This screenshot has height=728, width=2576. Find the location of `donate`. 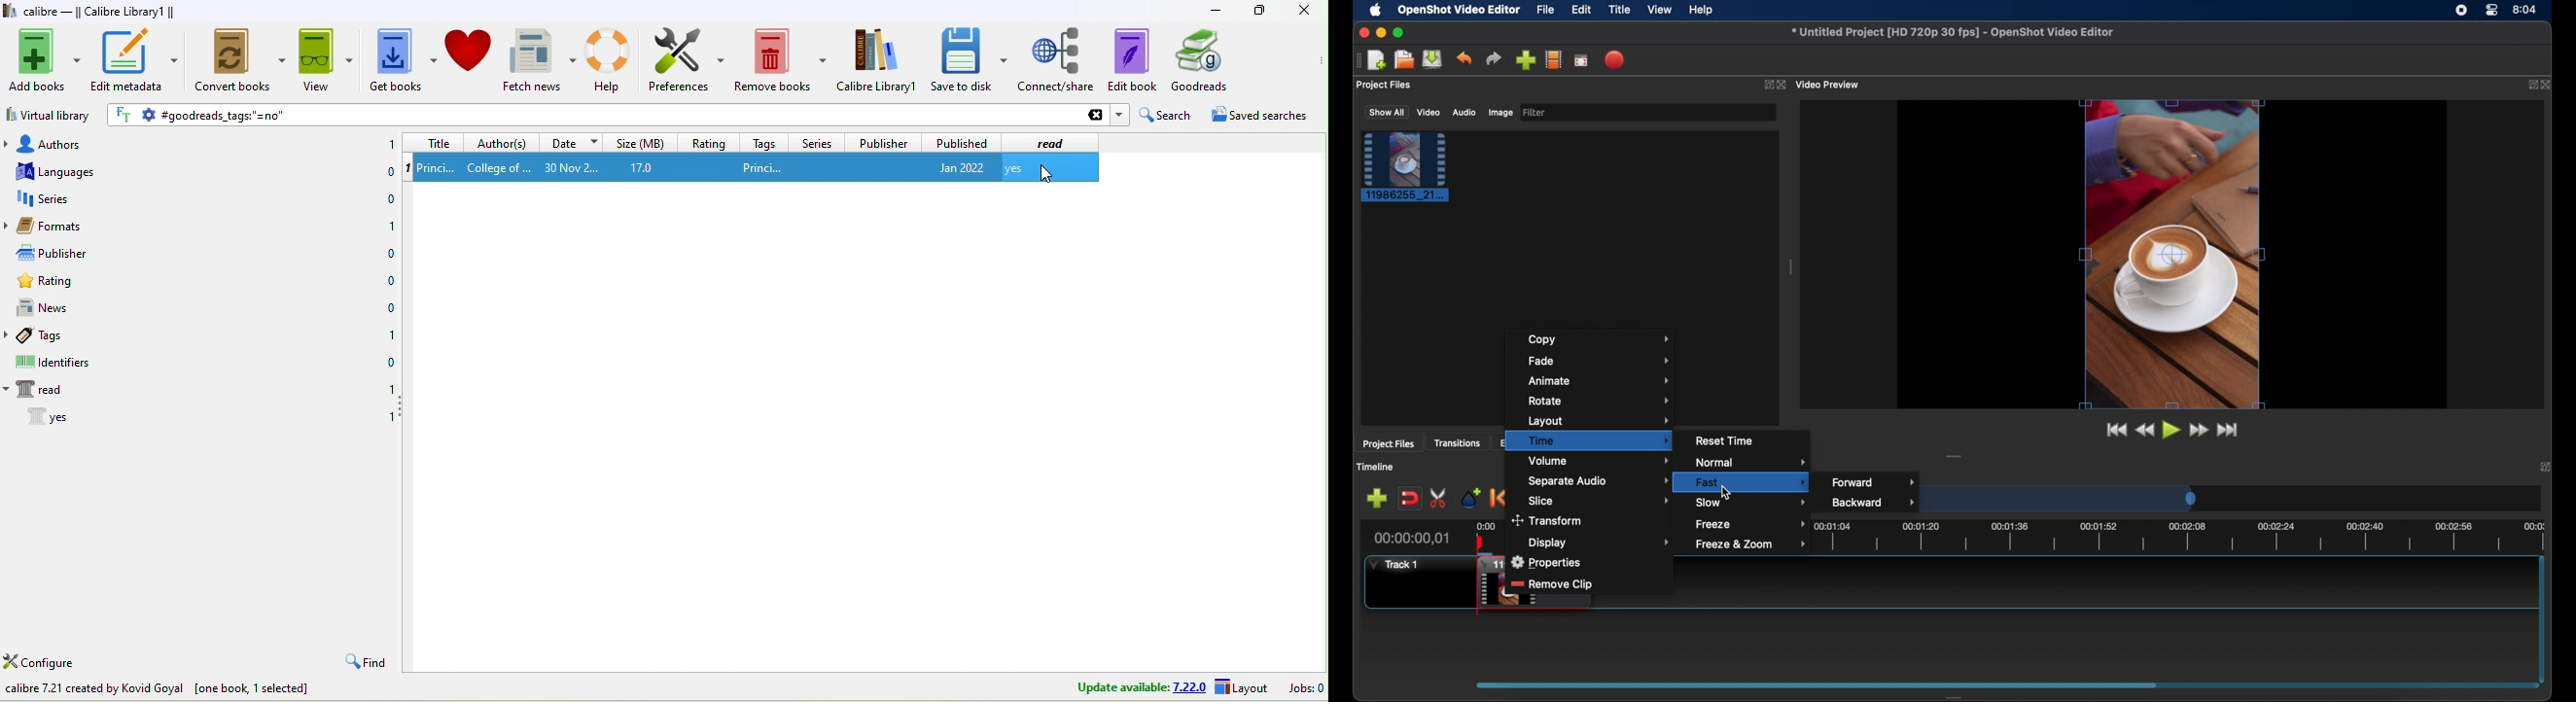

donate is located at coordinates (471, 58).